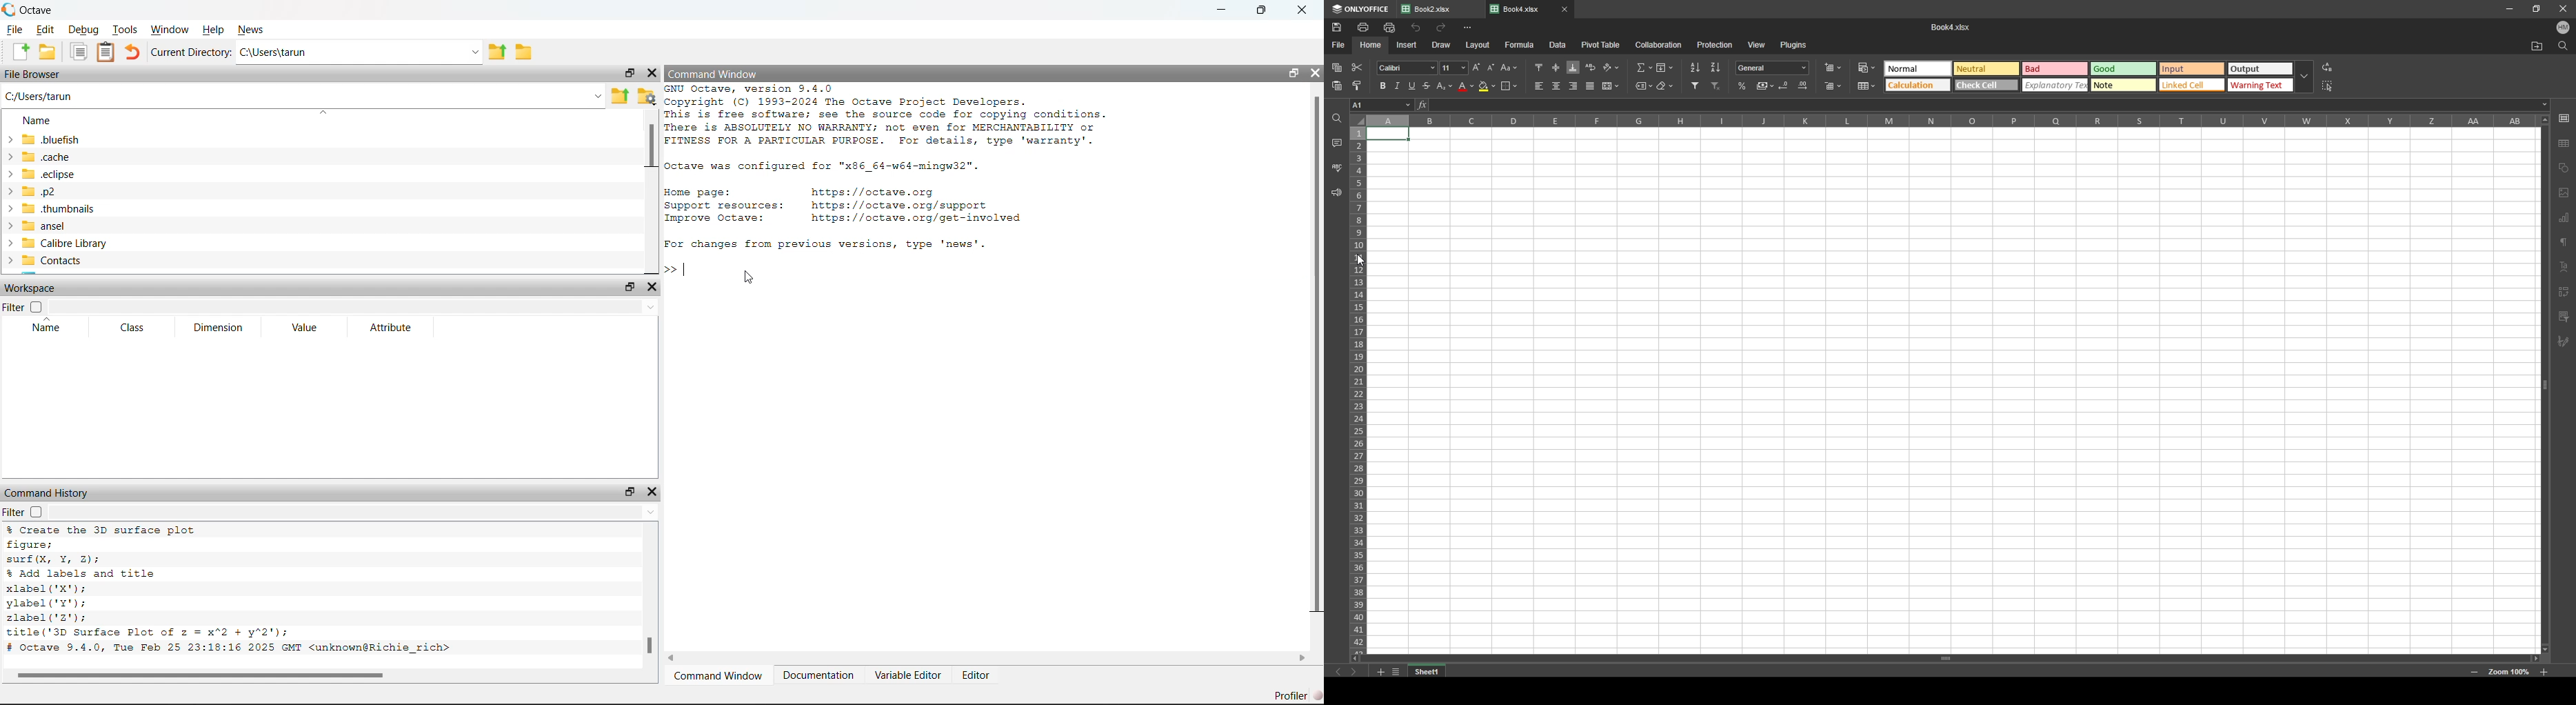 This screenshot has height=728, width=2576. What do you see at coordinates (392, 327) in the screenshot?
I see `Attribute` at bounding box center [392, 327].